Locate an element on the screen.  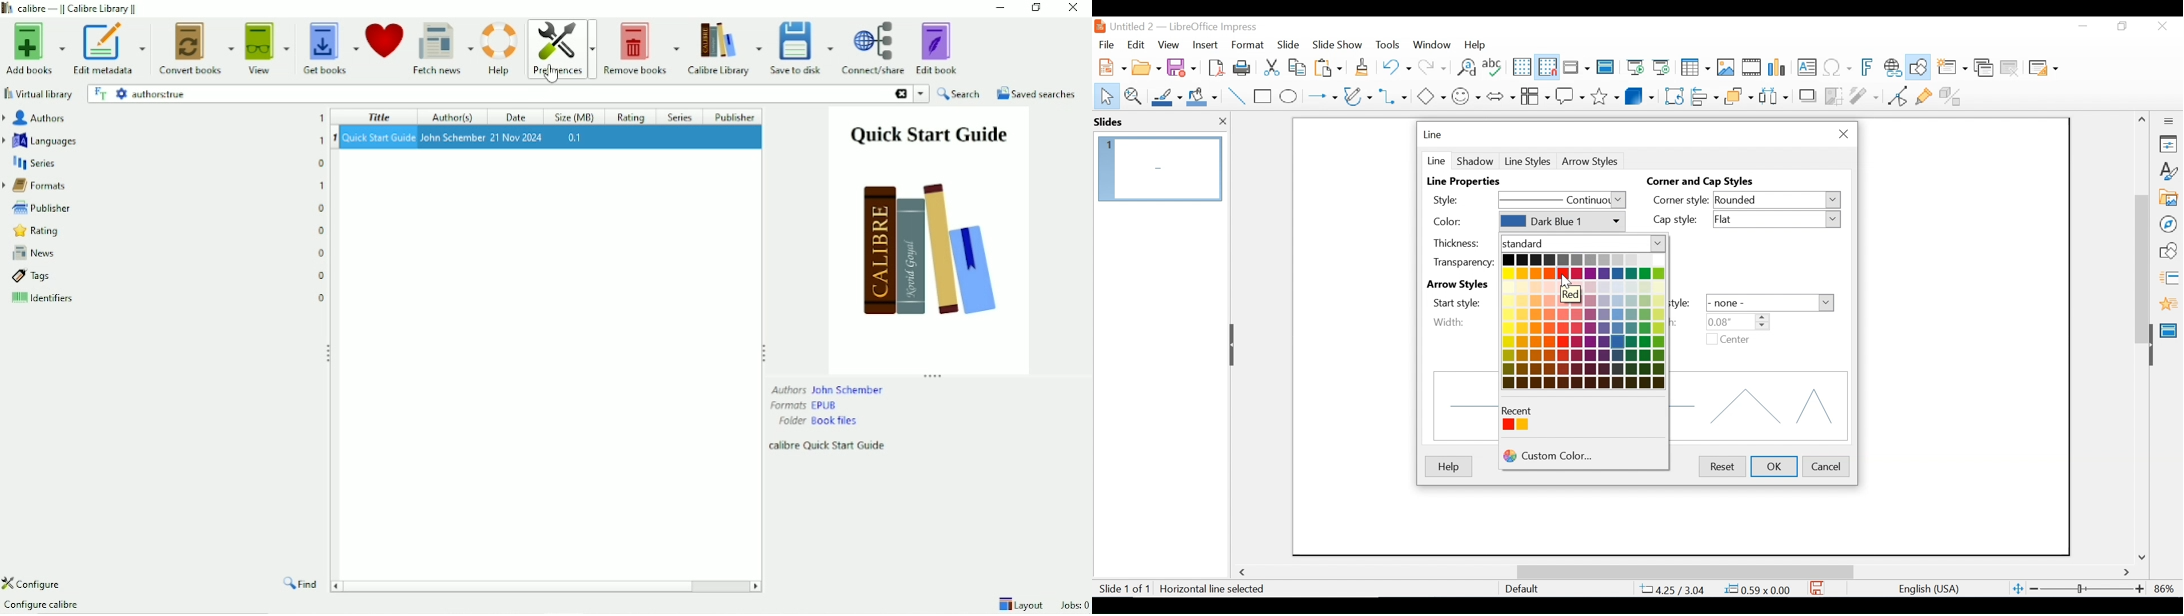
Sidebar Settings is located at coordinates (2169, 122).